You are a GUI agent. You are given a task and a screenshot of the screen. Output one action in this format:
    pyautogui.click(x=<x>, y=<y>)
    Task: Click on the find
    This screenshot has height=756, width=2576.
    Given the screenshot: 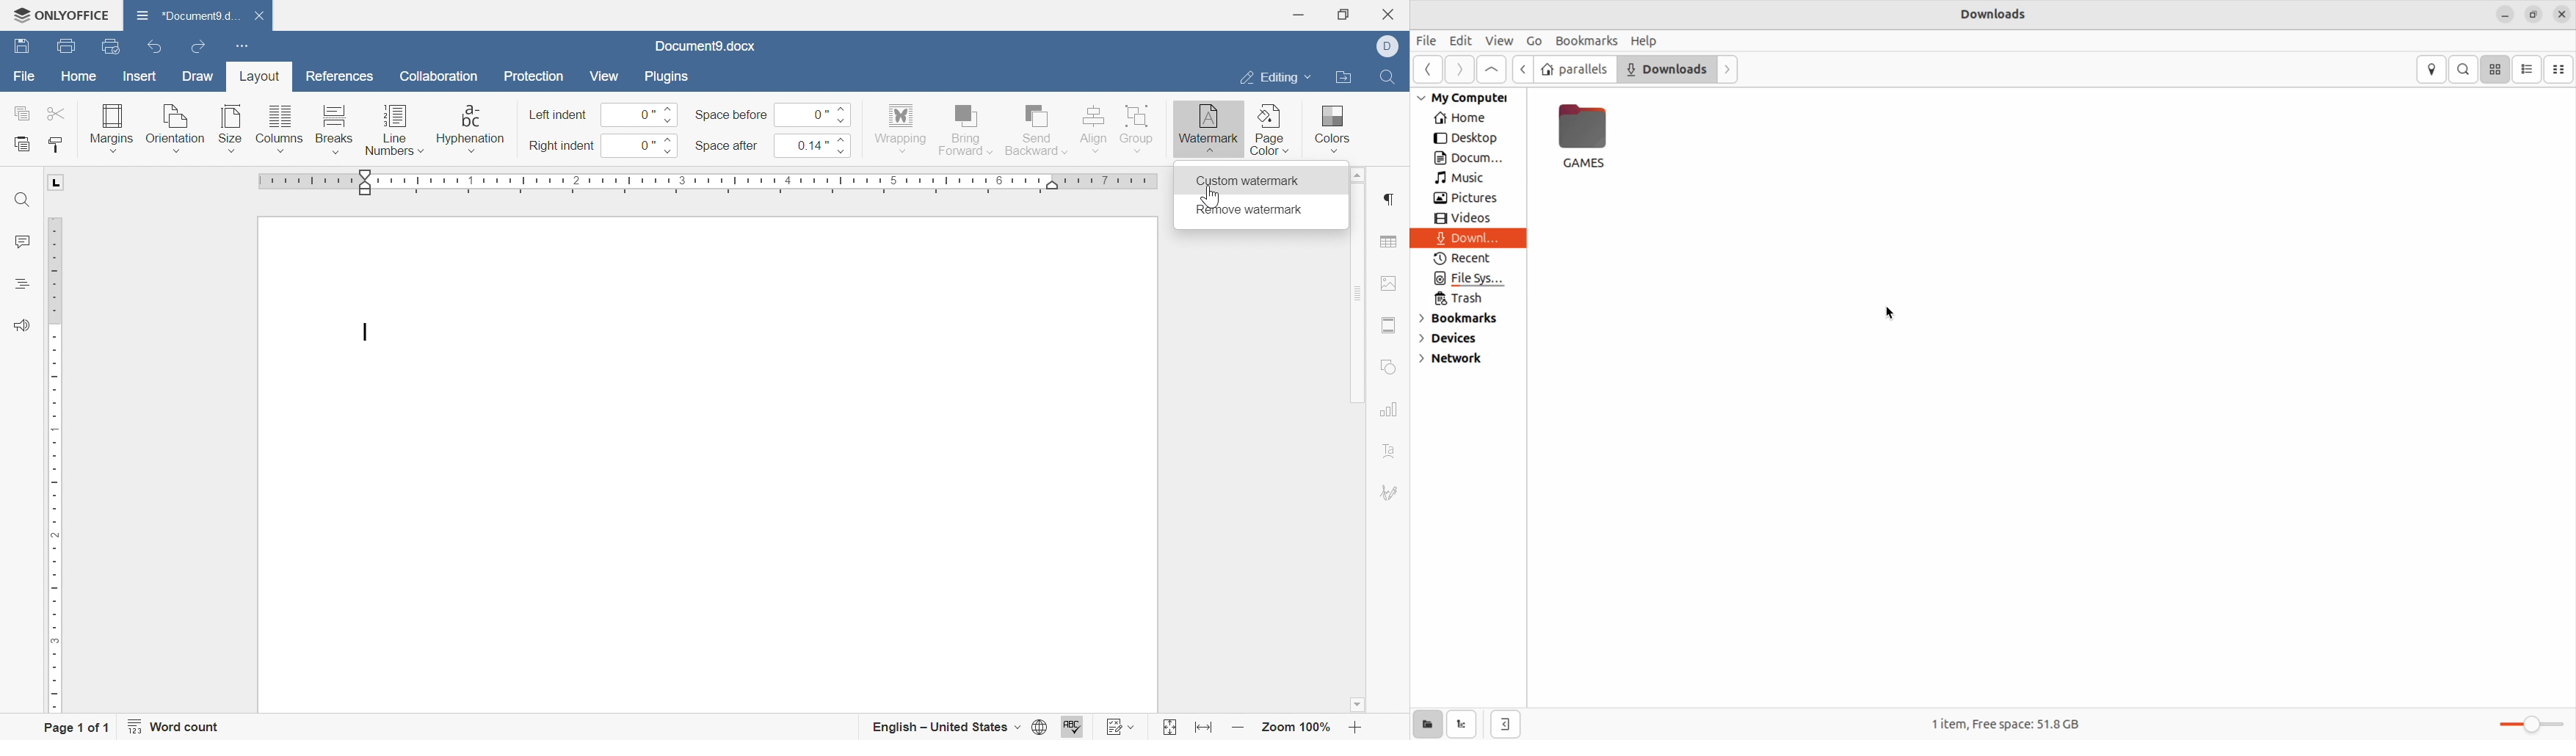 What is the action you would take?
    pyautogui.click(x=1386, y=75)
    